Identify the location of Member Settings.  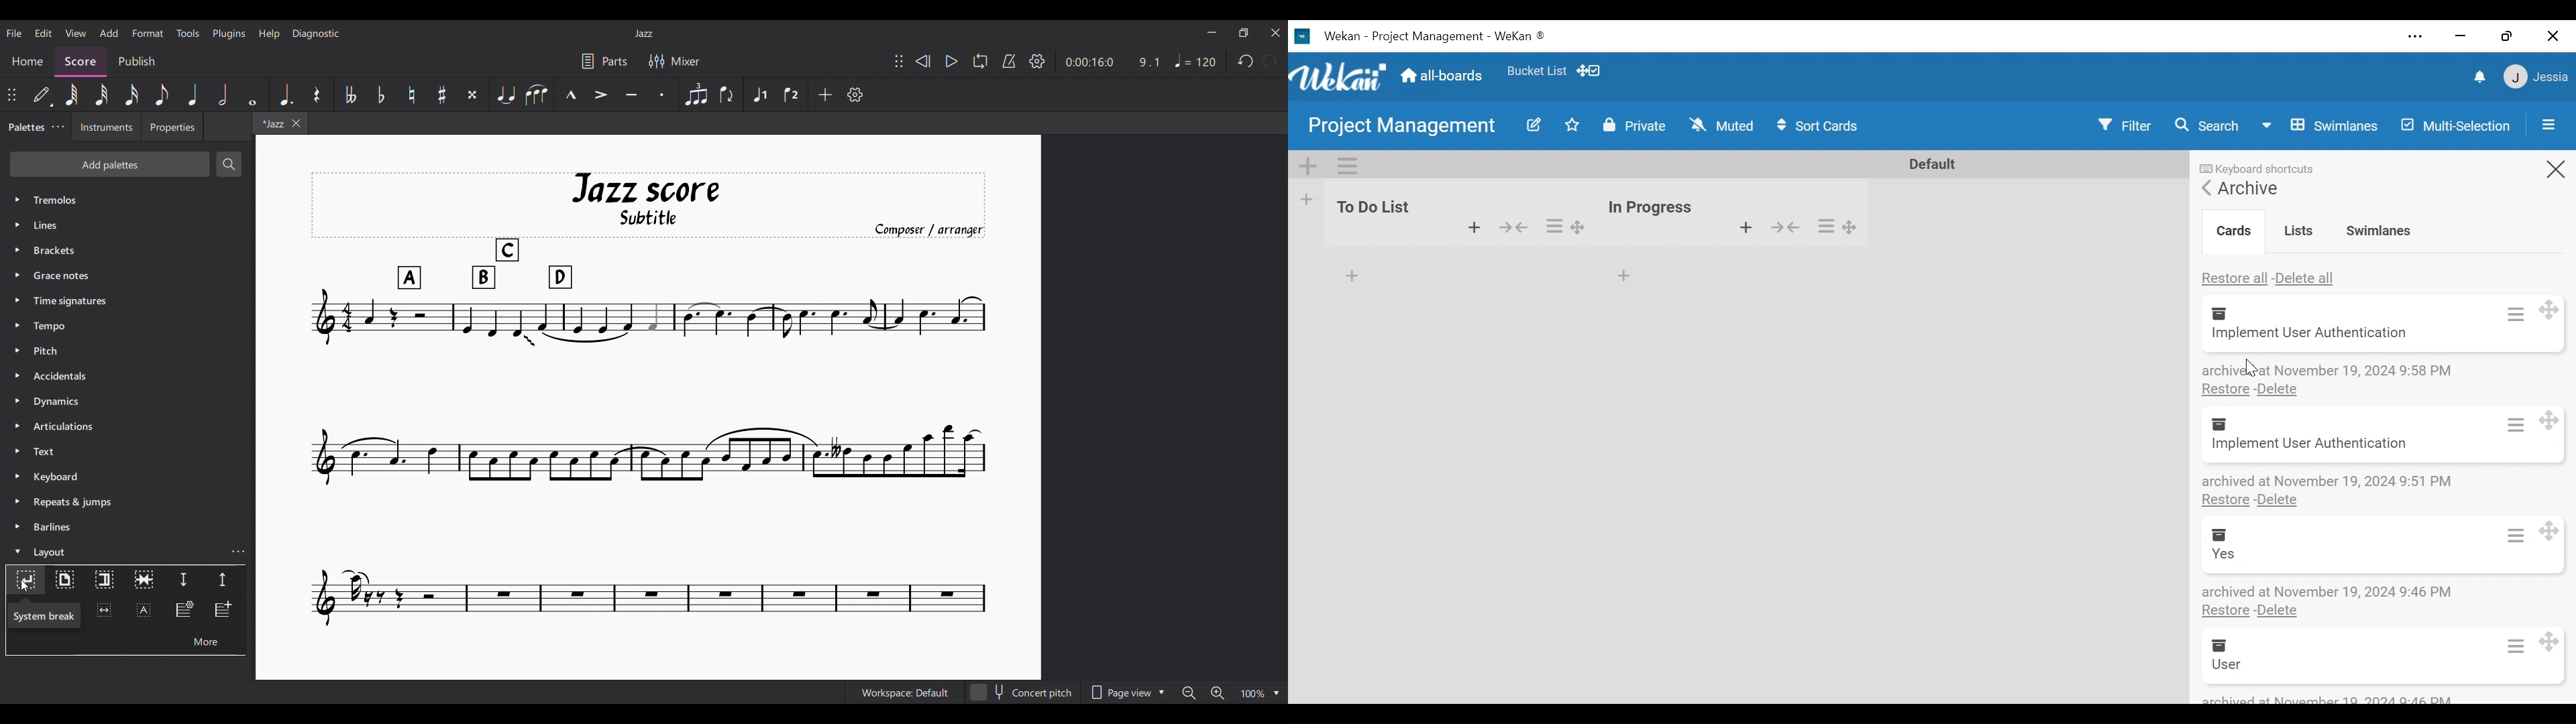
(2537, 77).